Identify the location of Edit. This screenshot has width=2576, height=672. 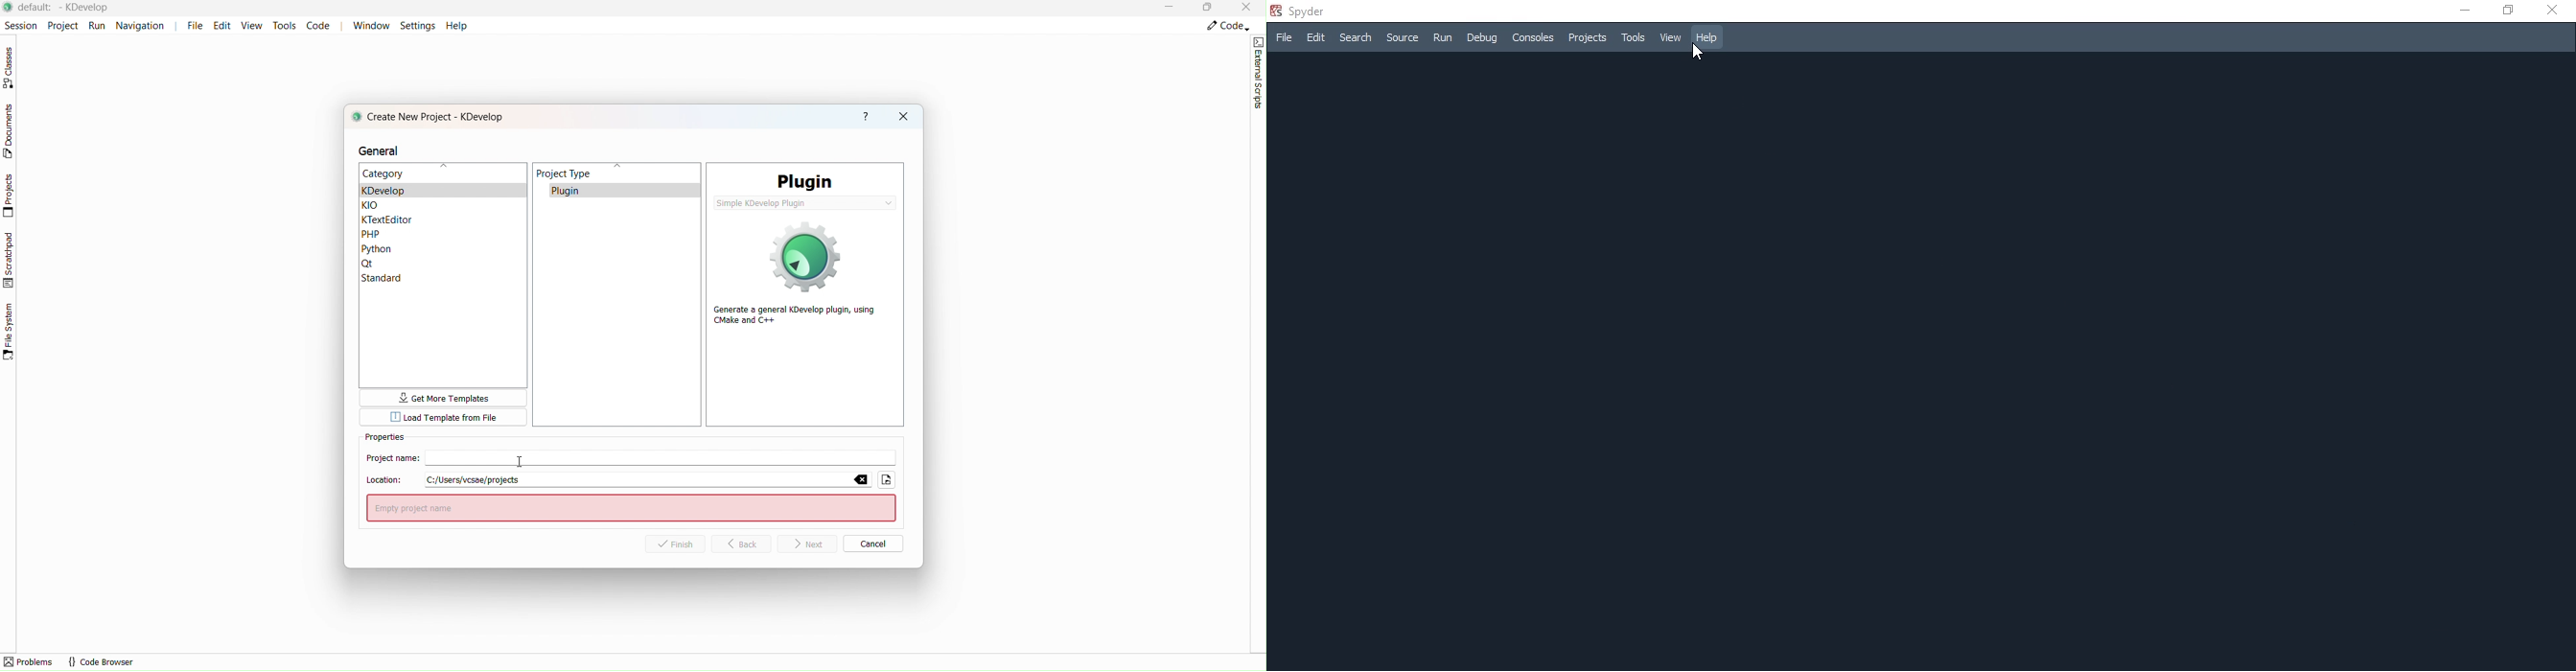
(1315, 37).